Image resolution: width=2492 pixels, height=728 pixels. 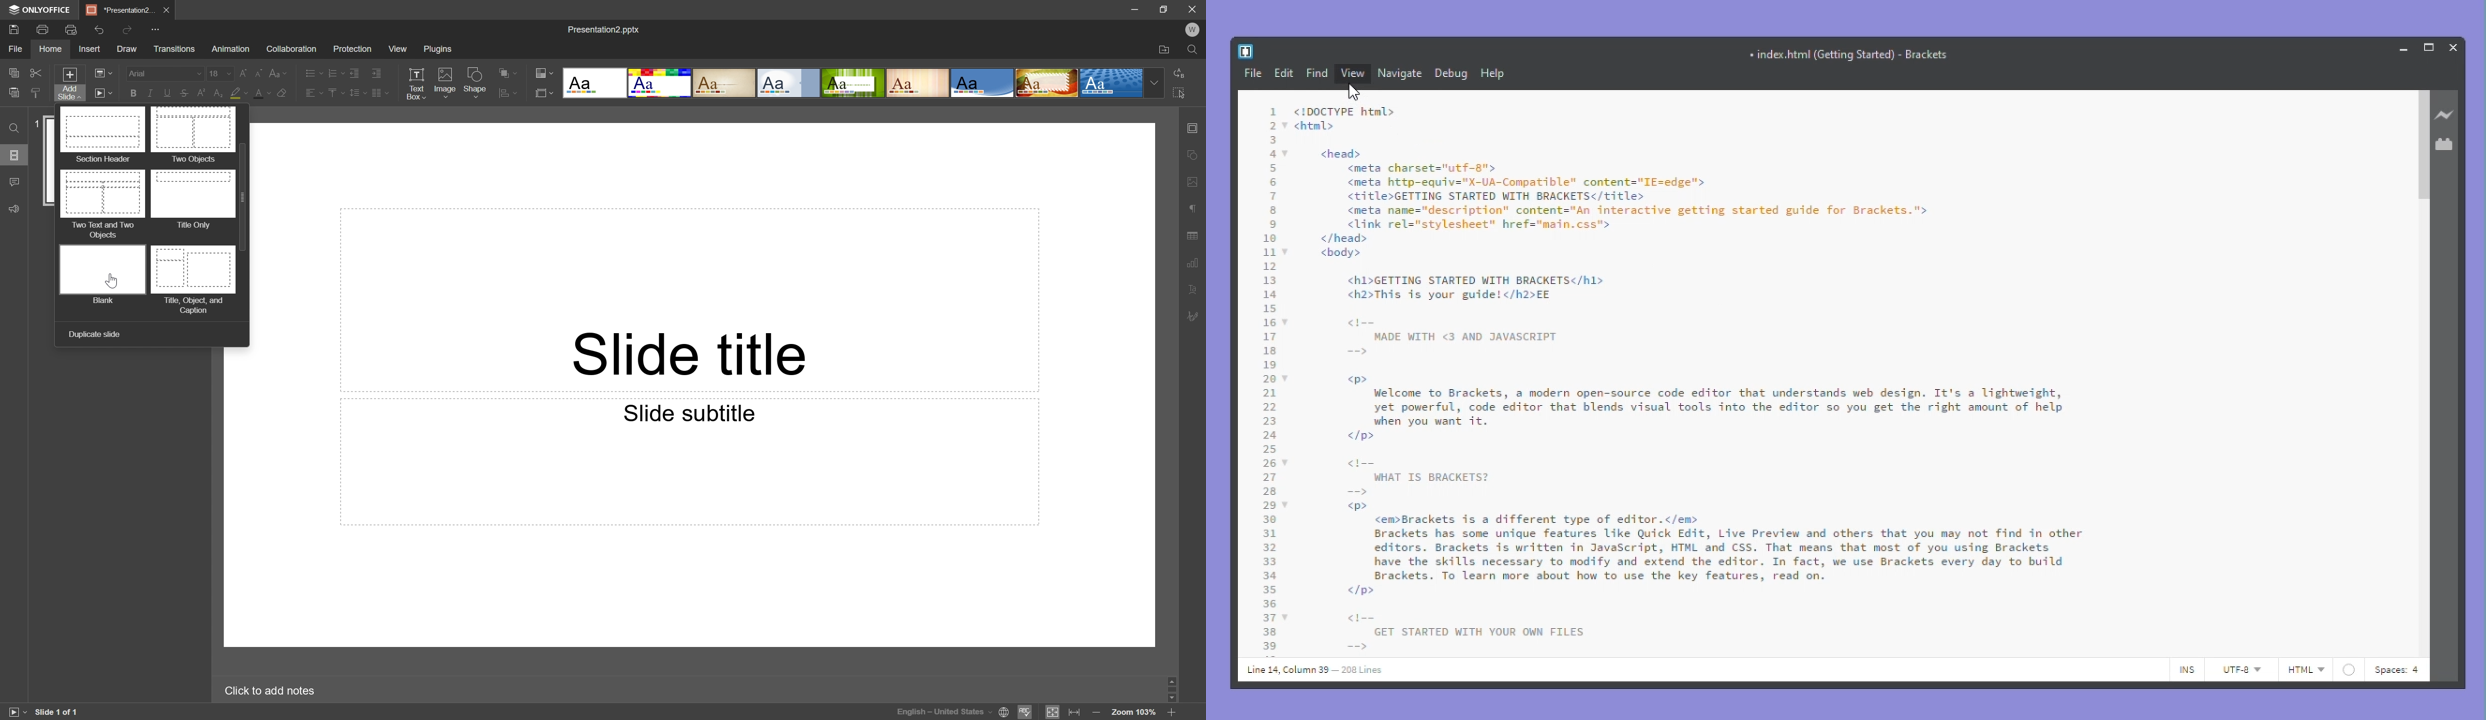 I want to click on Text Art settings, so click(x=1195, y=287).